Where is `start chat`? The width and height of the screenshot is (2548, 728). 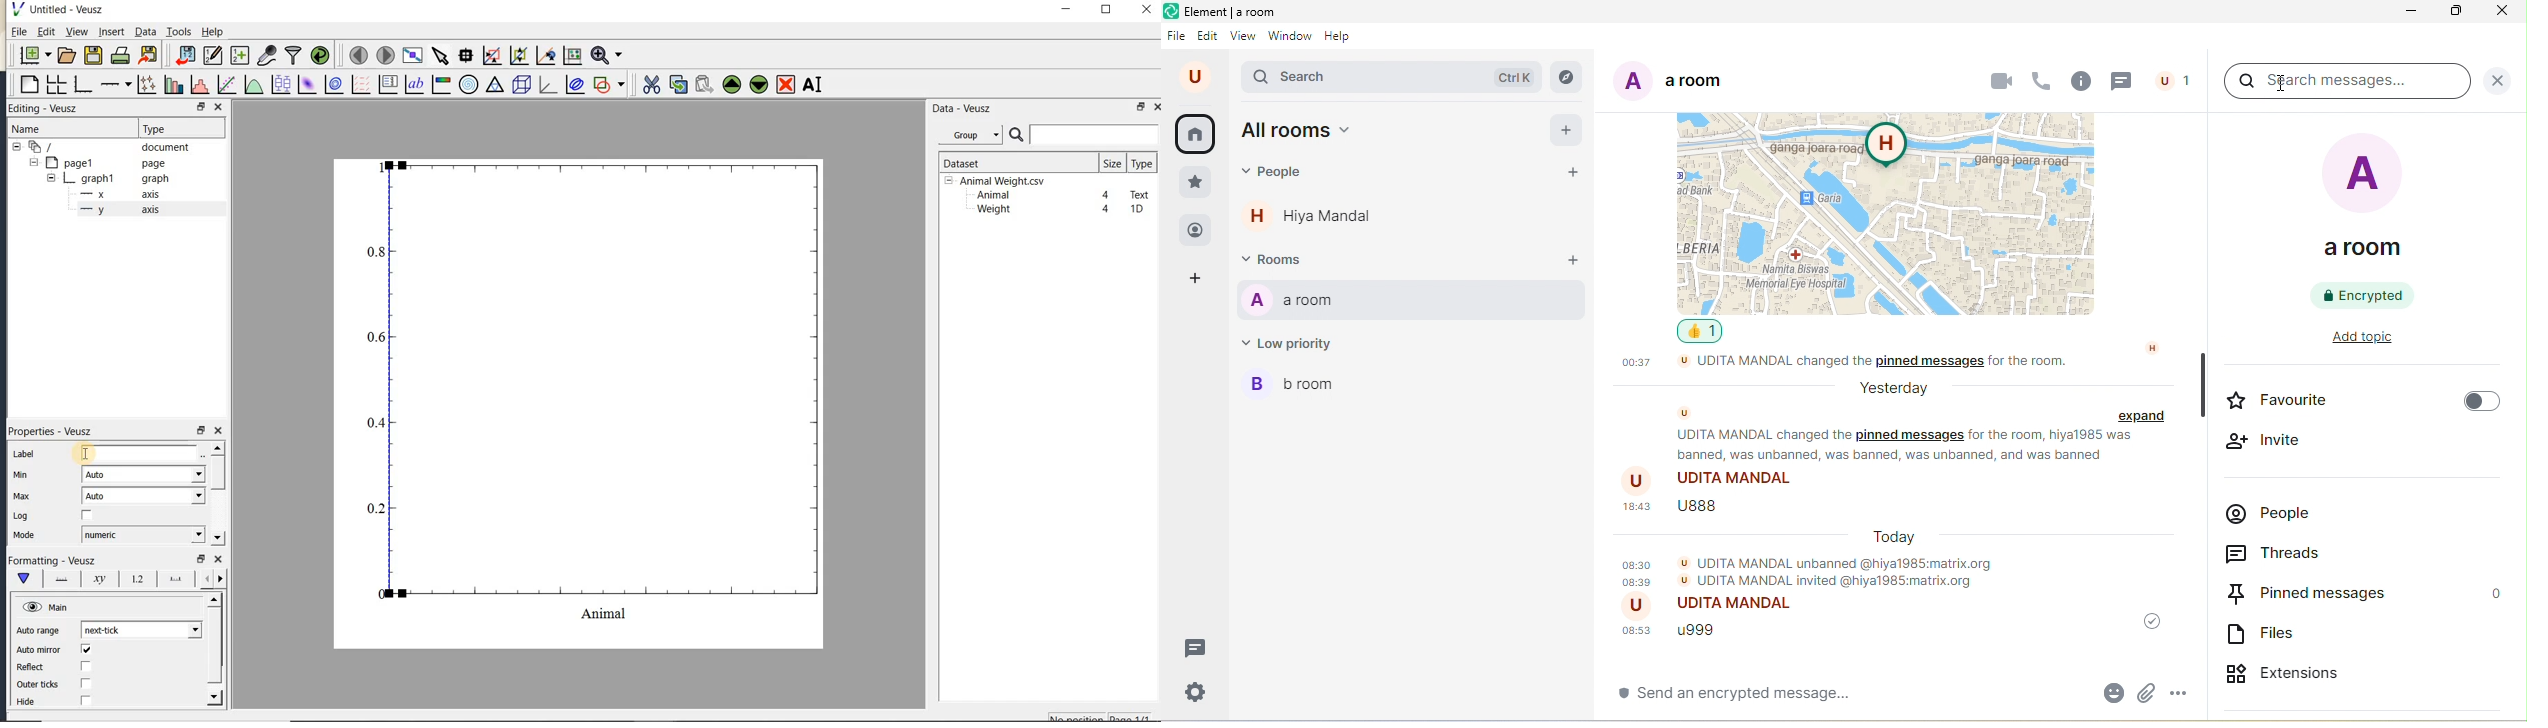
start chat is located at coordinates (1578, 174).